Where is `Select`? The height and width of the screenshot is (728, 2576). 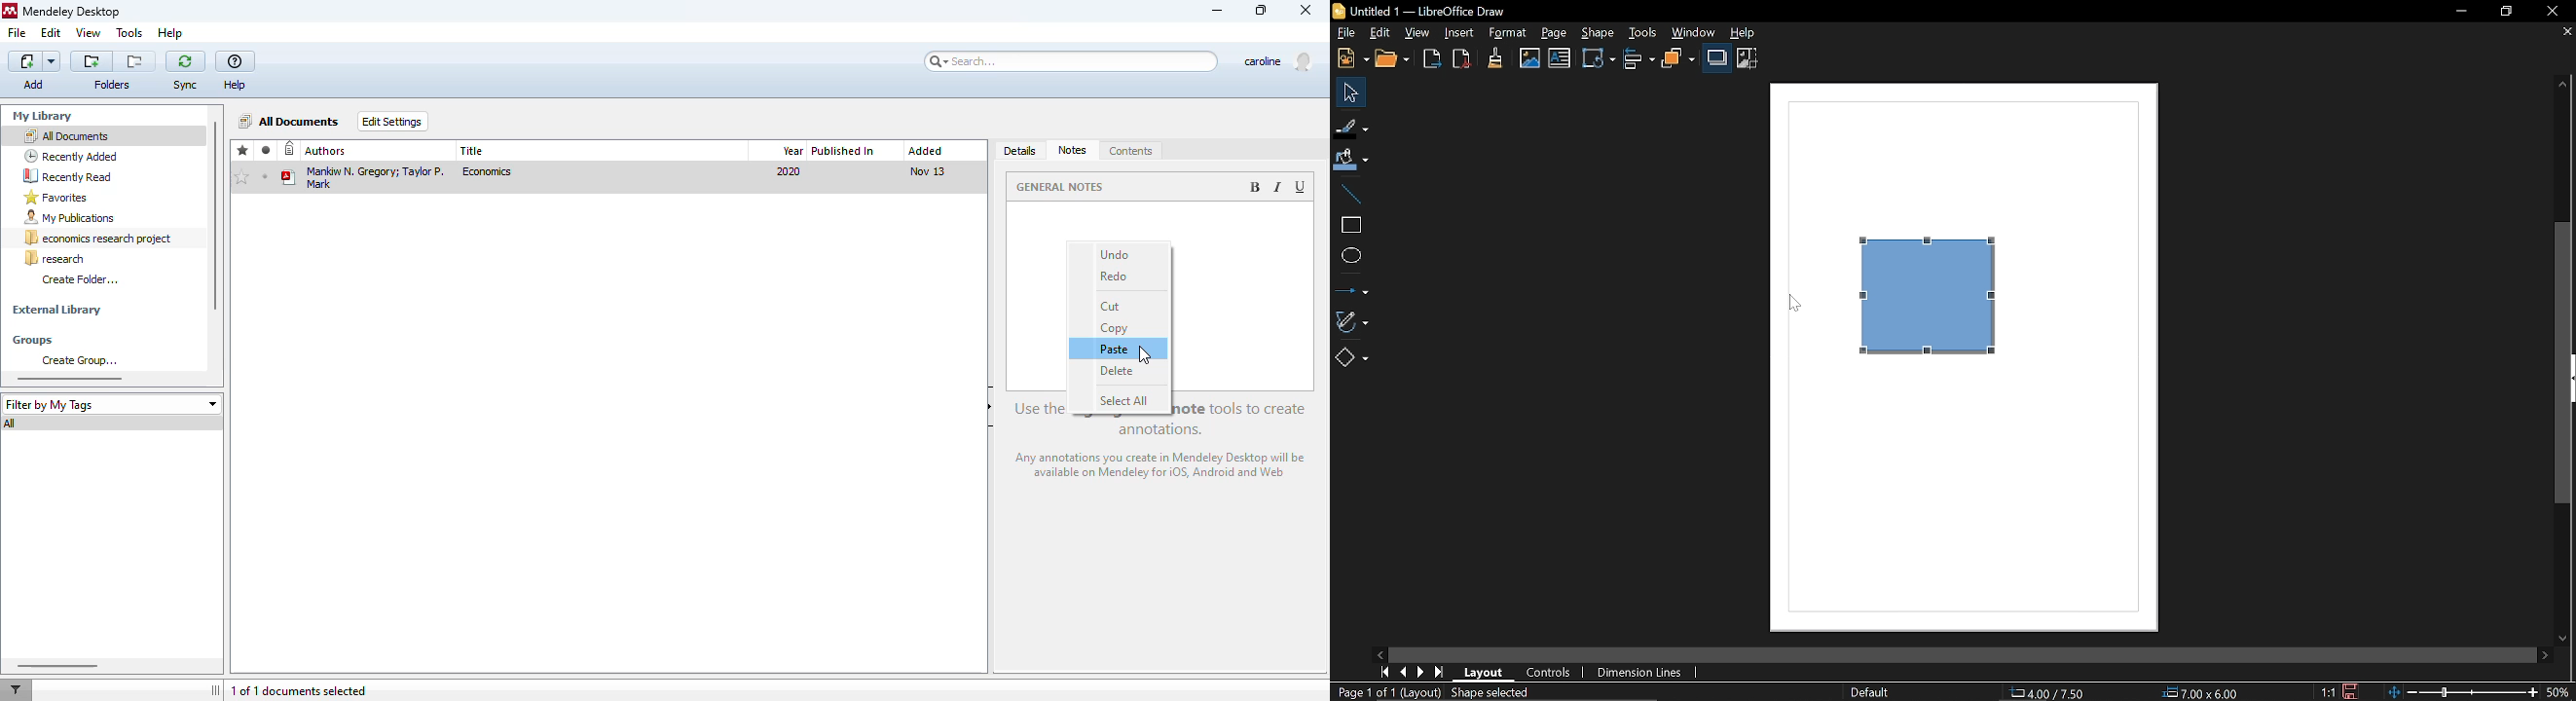
Select is located at coordinates (1349, 92).